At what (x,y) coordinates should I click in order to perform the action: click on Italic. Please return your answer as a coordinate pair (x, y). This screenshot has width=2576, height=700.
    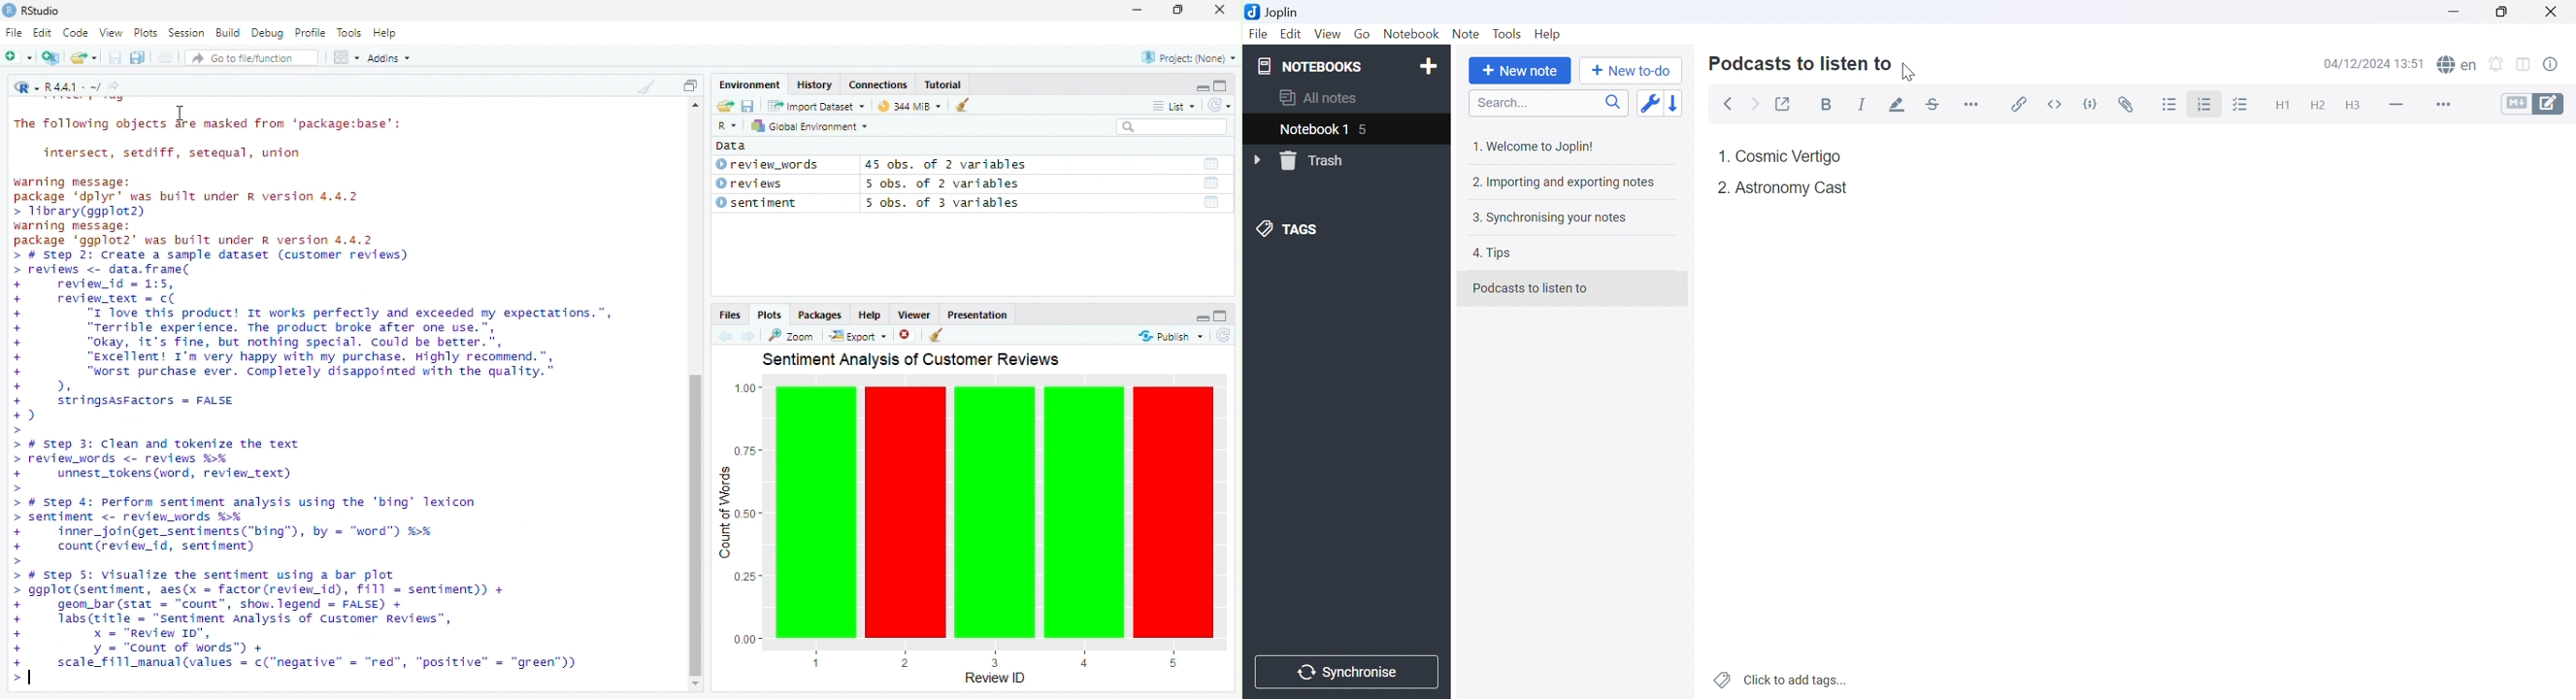
    Looking at the image, I should click on (1862, 105).